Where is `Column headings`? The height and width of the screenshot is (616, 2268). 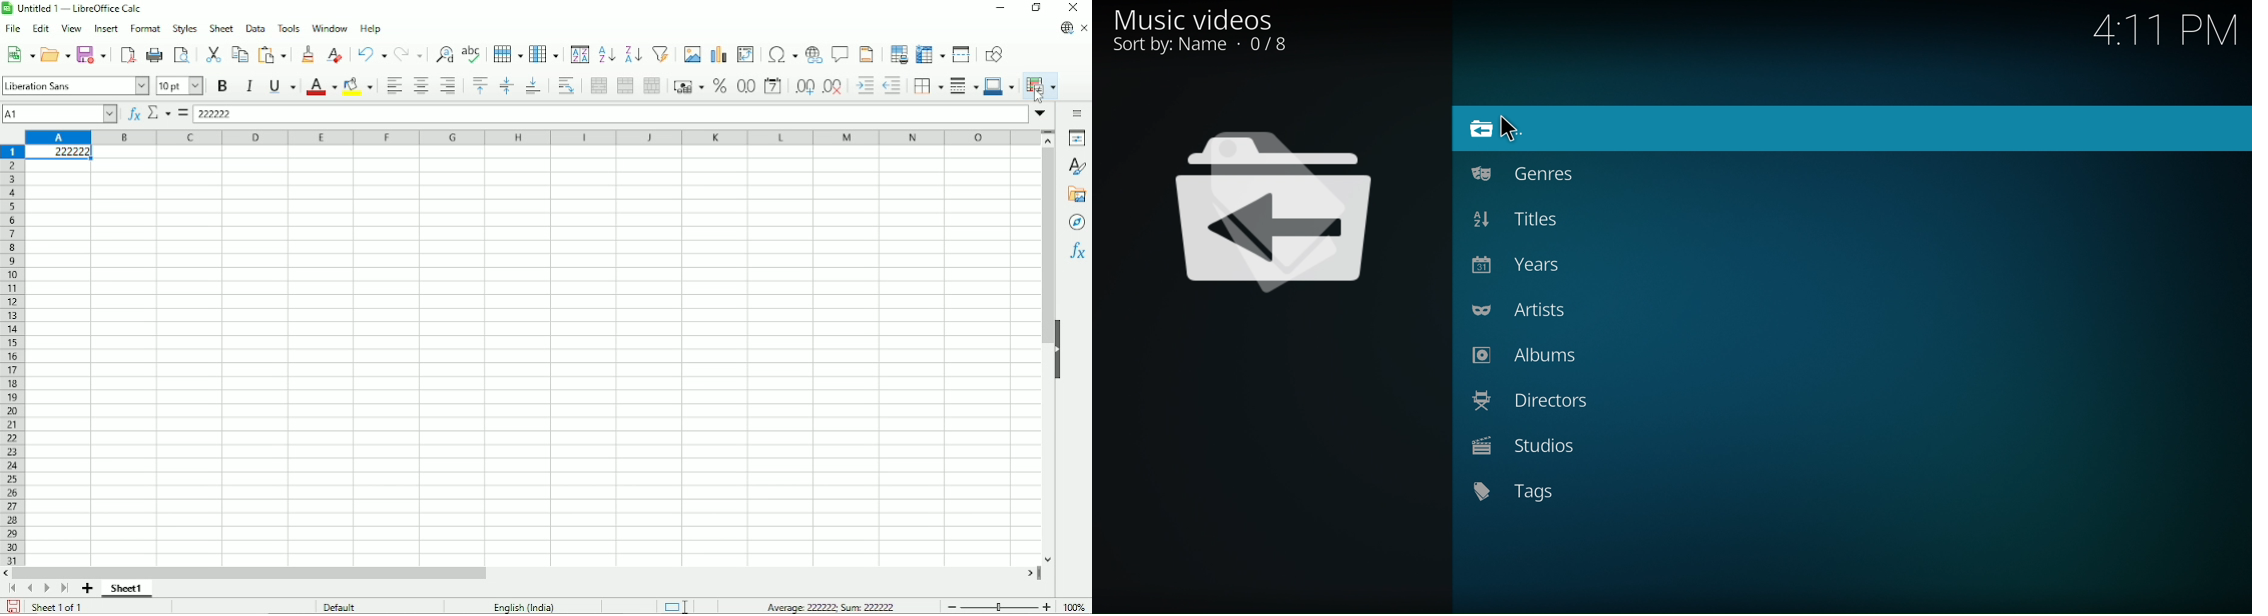 Column headings is located at coordinates (530, 136).